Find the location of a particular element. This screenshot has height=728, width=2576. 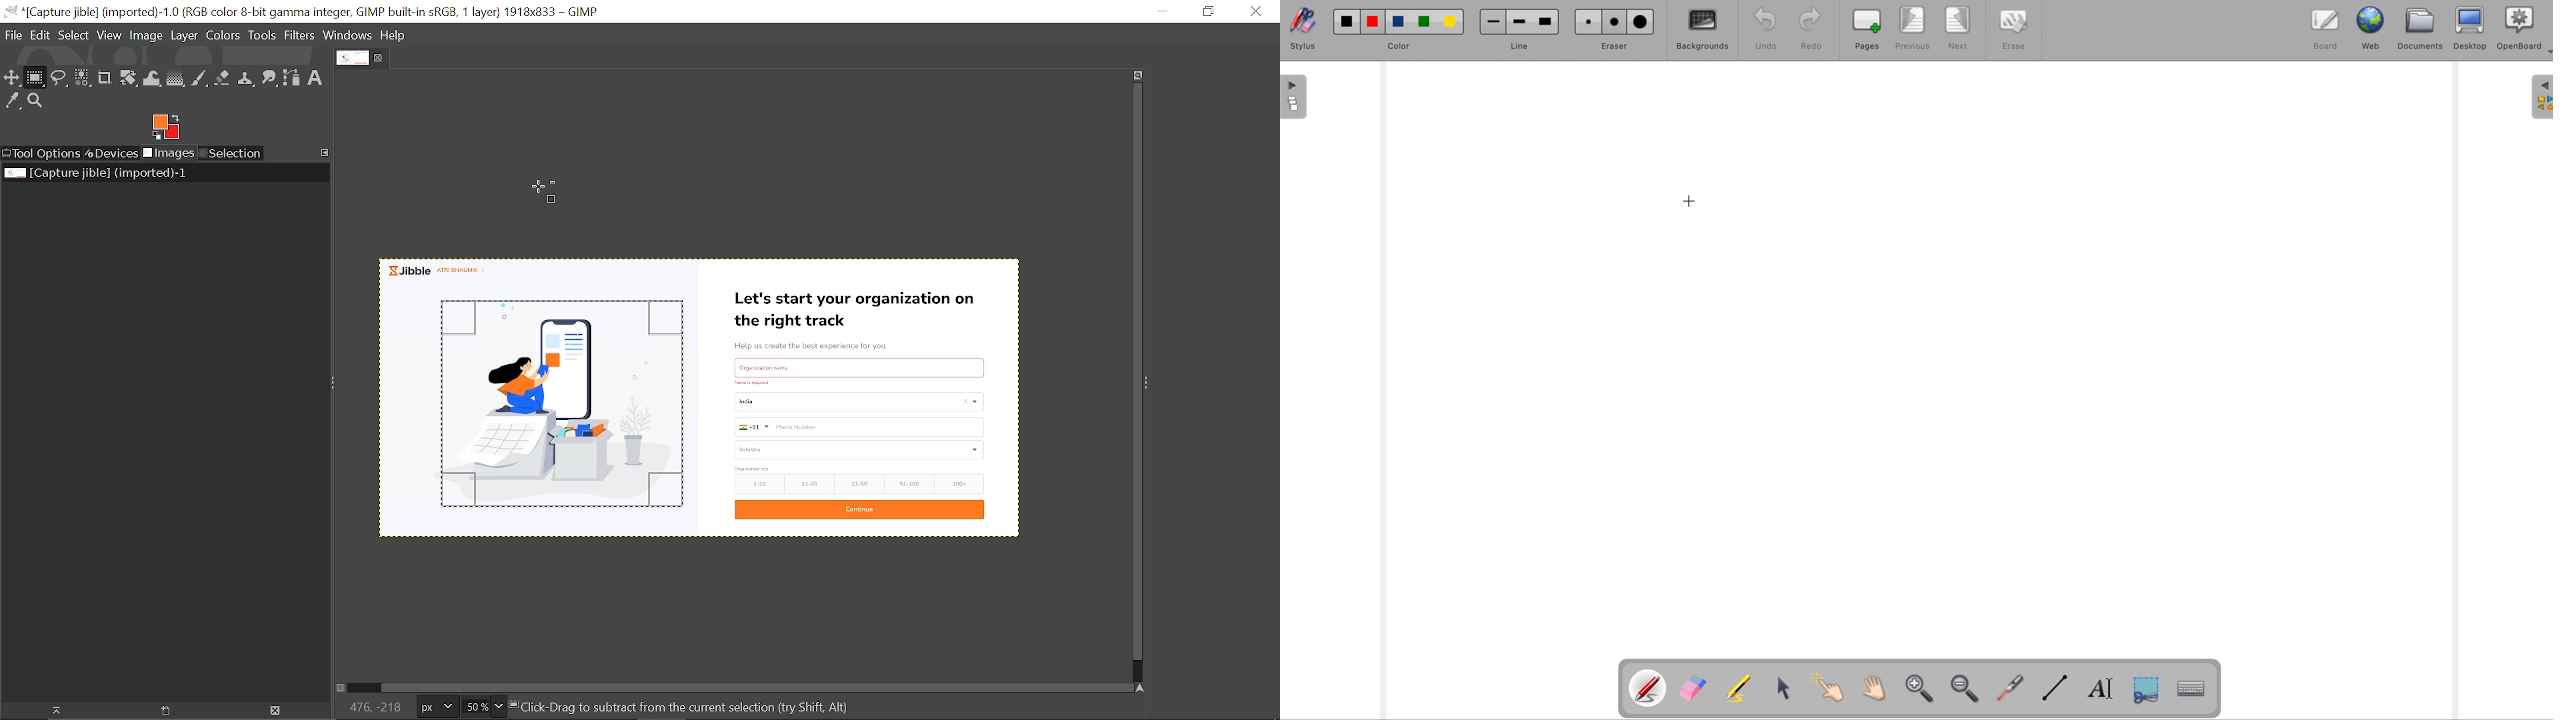

11-20 is located at coordinates (808, 484).